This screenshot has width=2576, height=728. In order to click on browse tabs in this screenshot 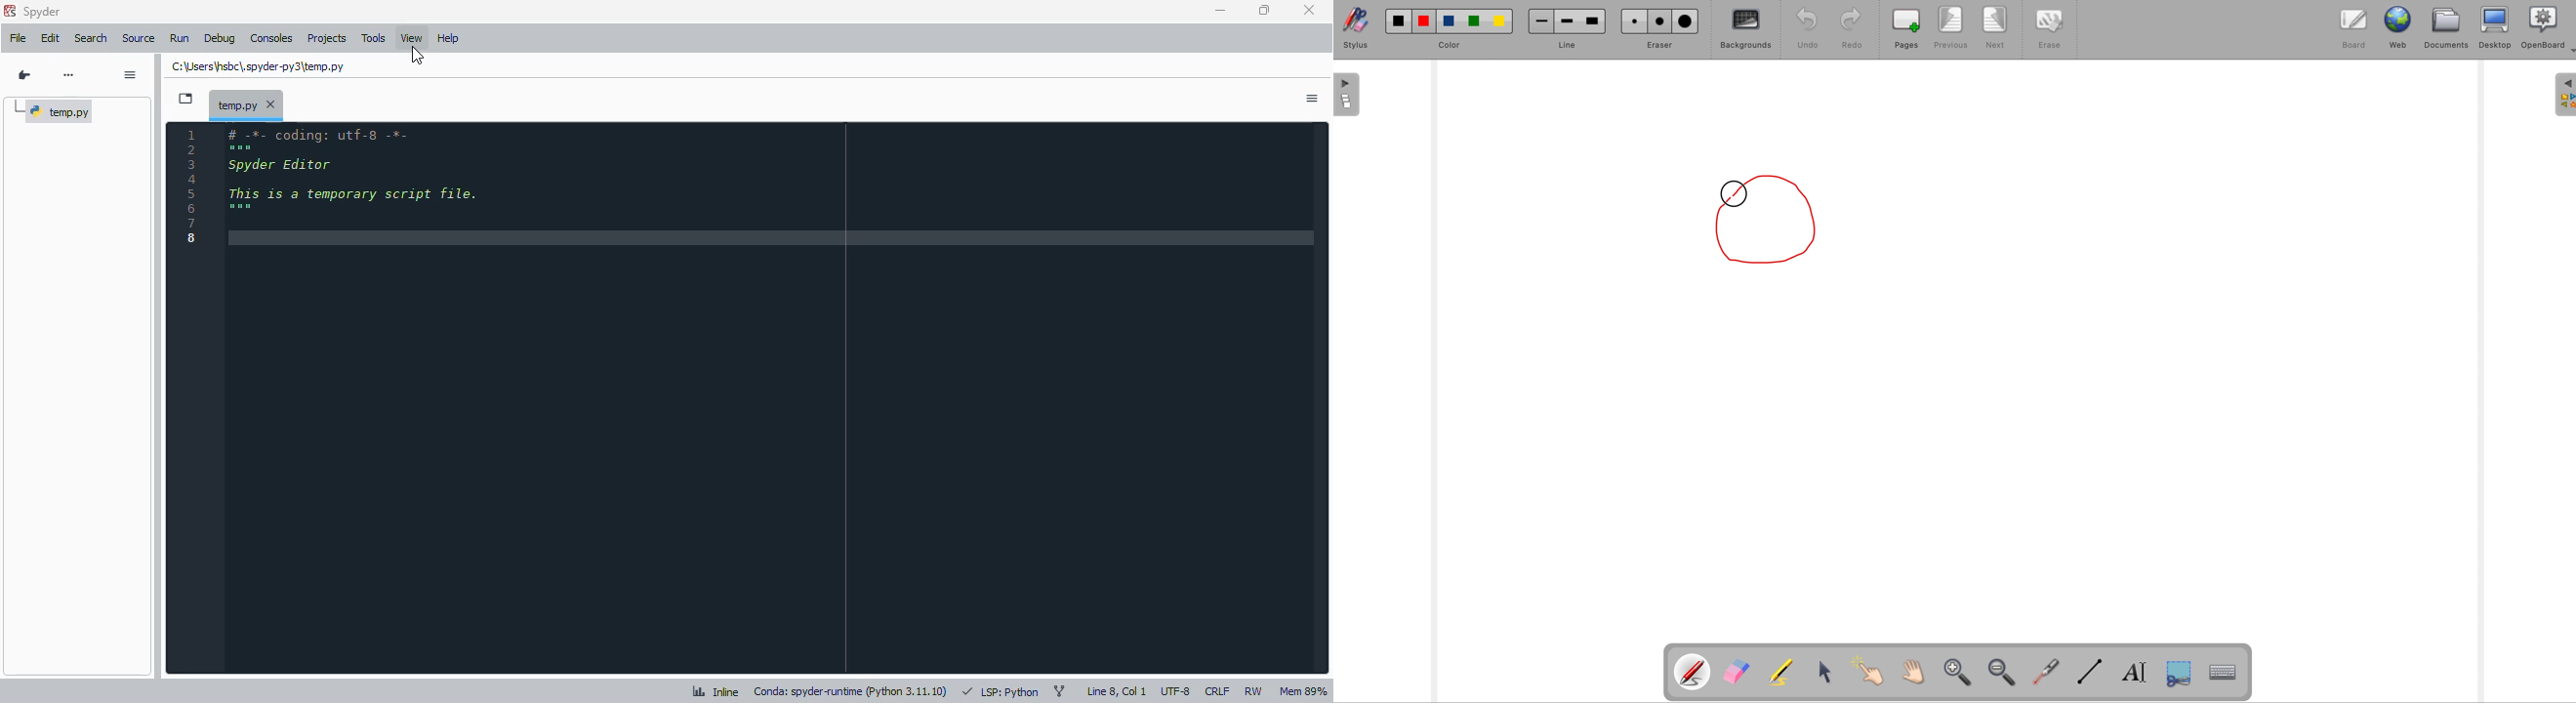, I will do `click(185, 99)`.